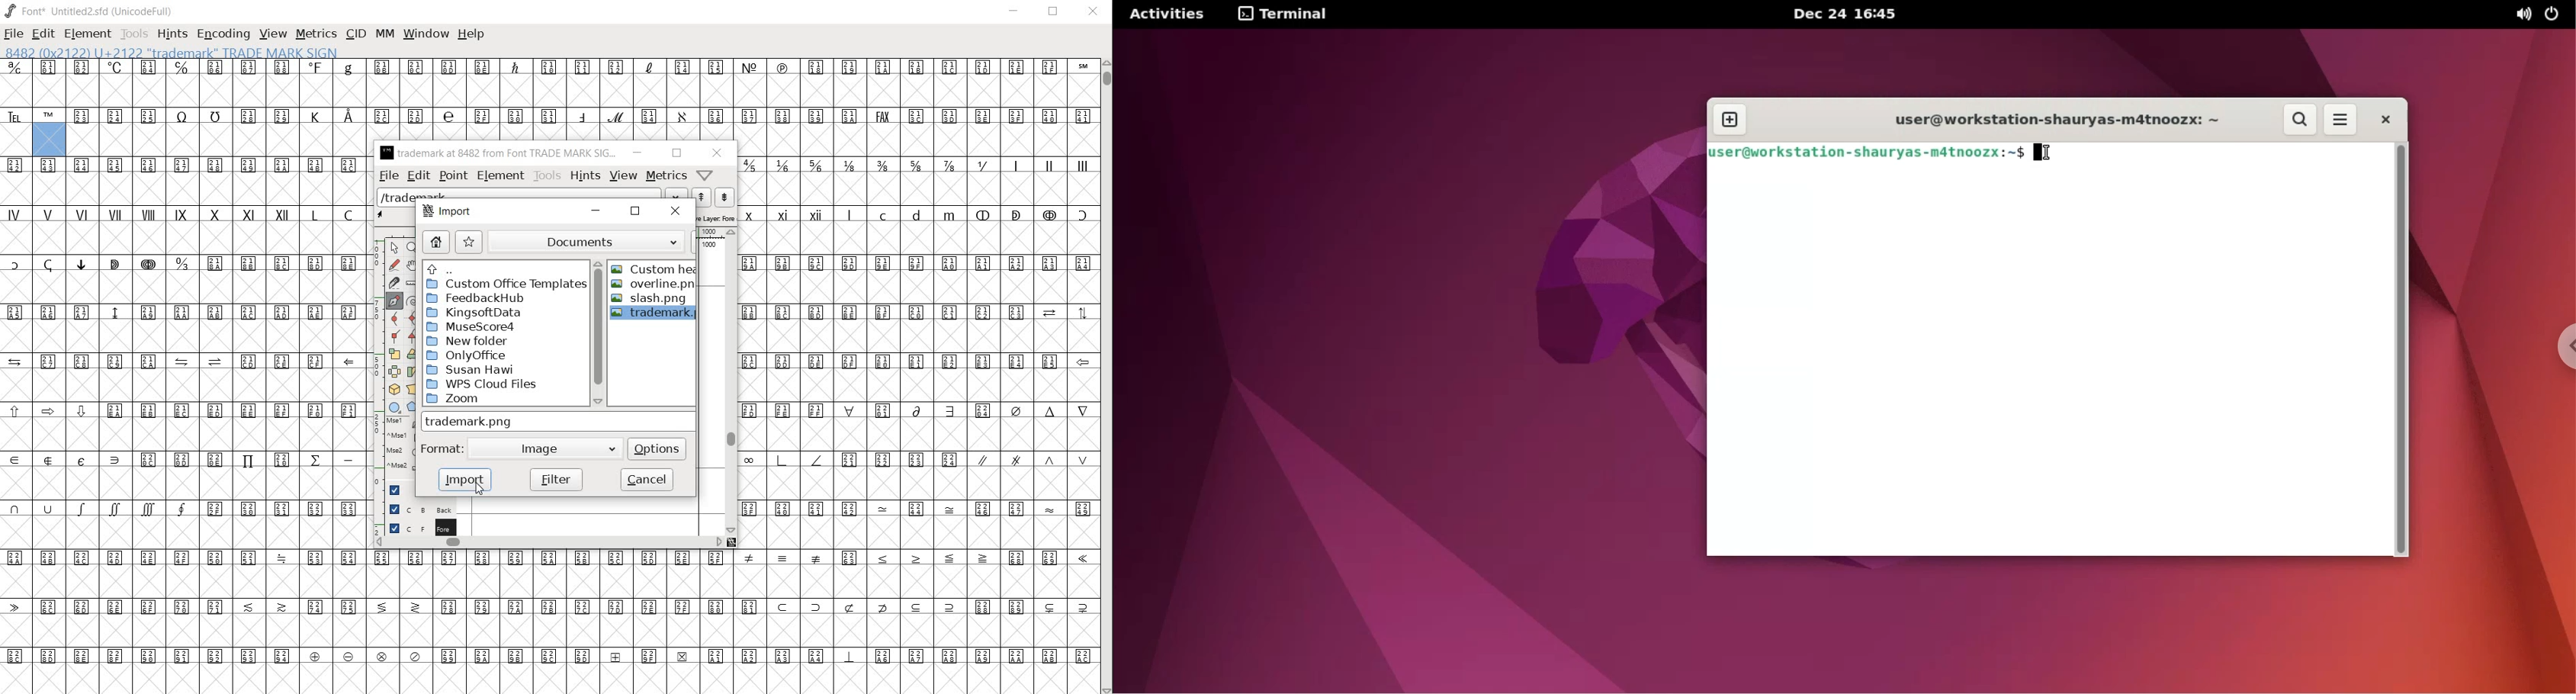  What do you see at coordinates (134, 33) in the screenshot?
I see `TOOLS` at bounding box center [134, 33].